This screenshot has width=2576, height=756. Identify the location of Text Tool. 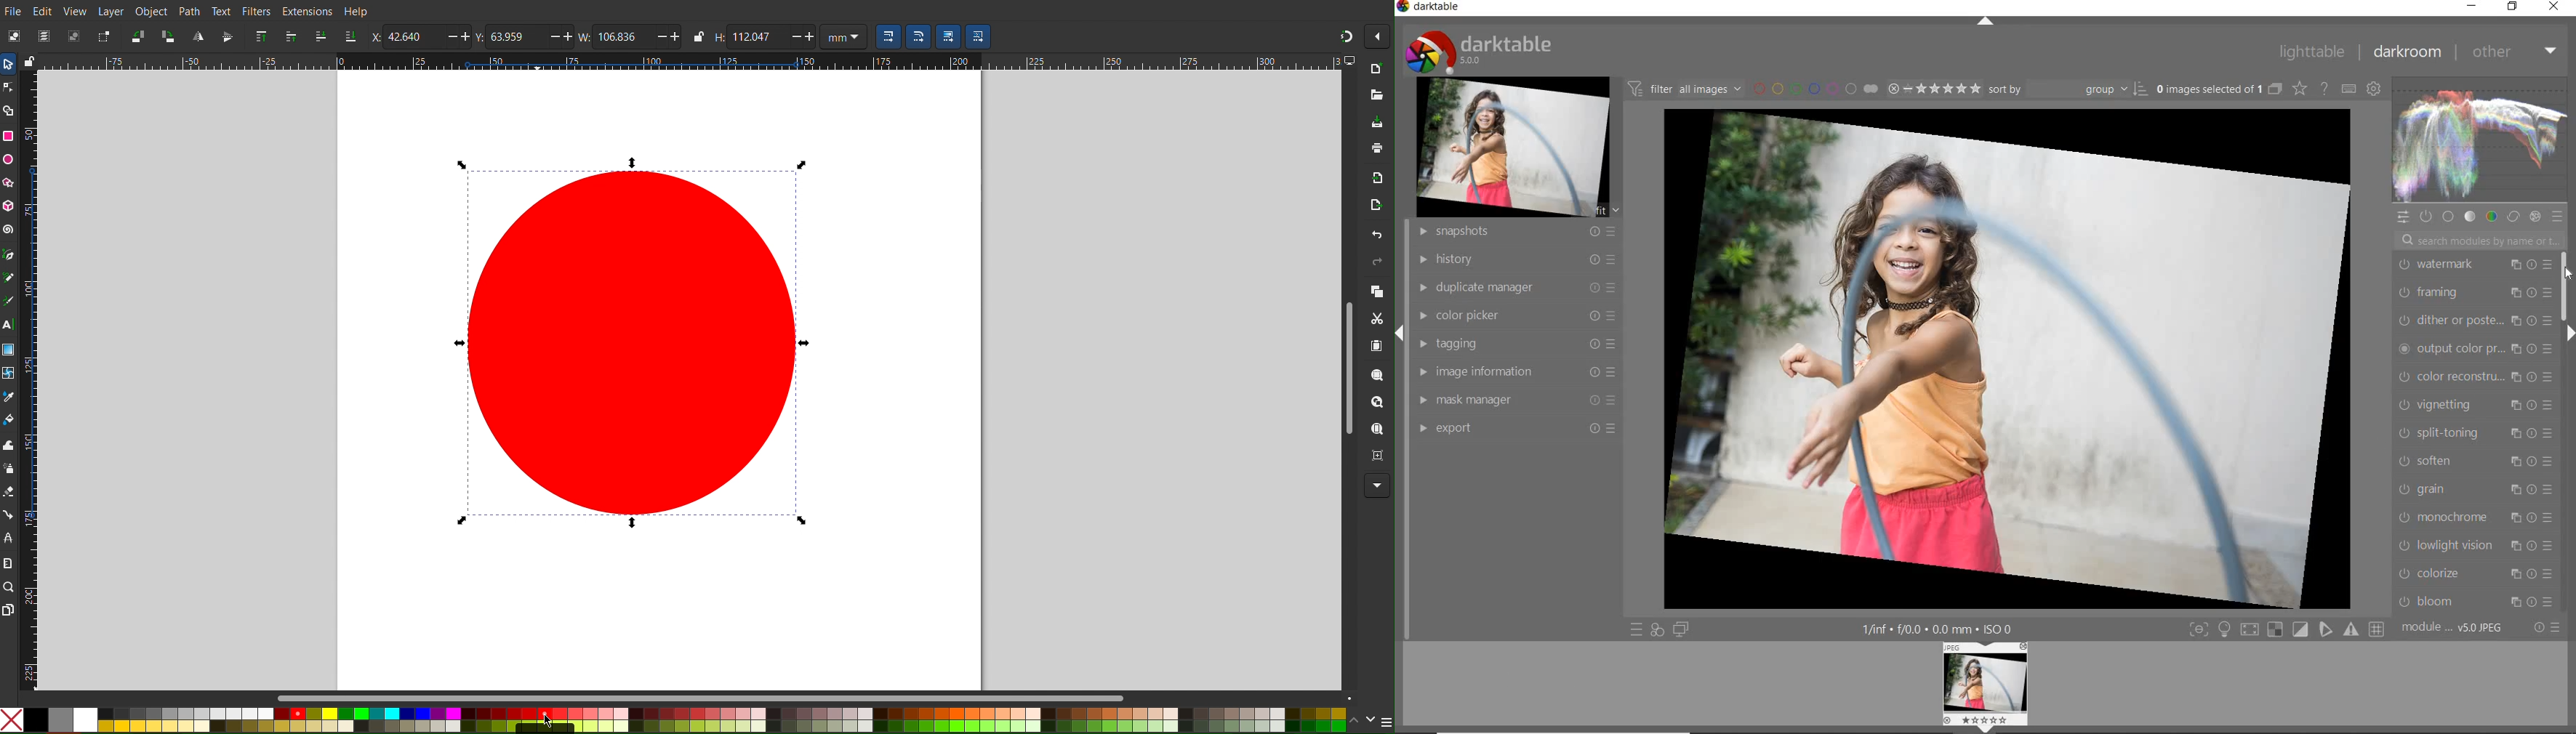
(9, 324).